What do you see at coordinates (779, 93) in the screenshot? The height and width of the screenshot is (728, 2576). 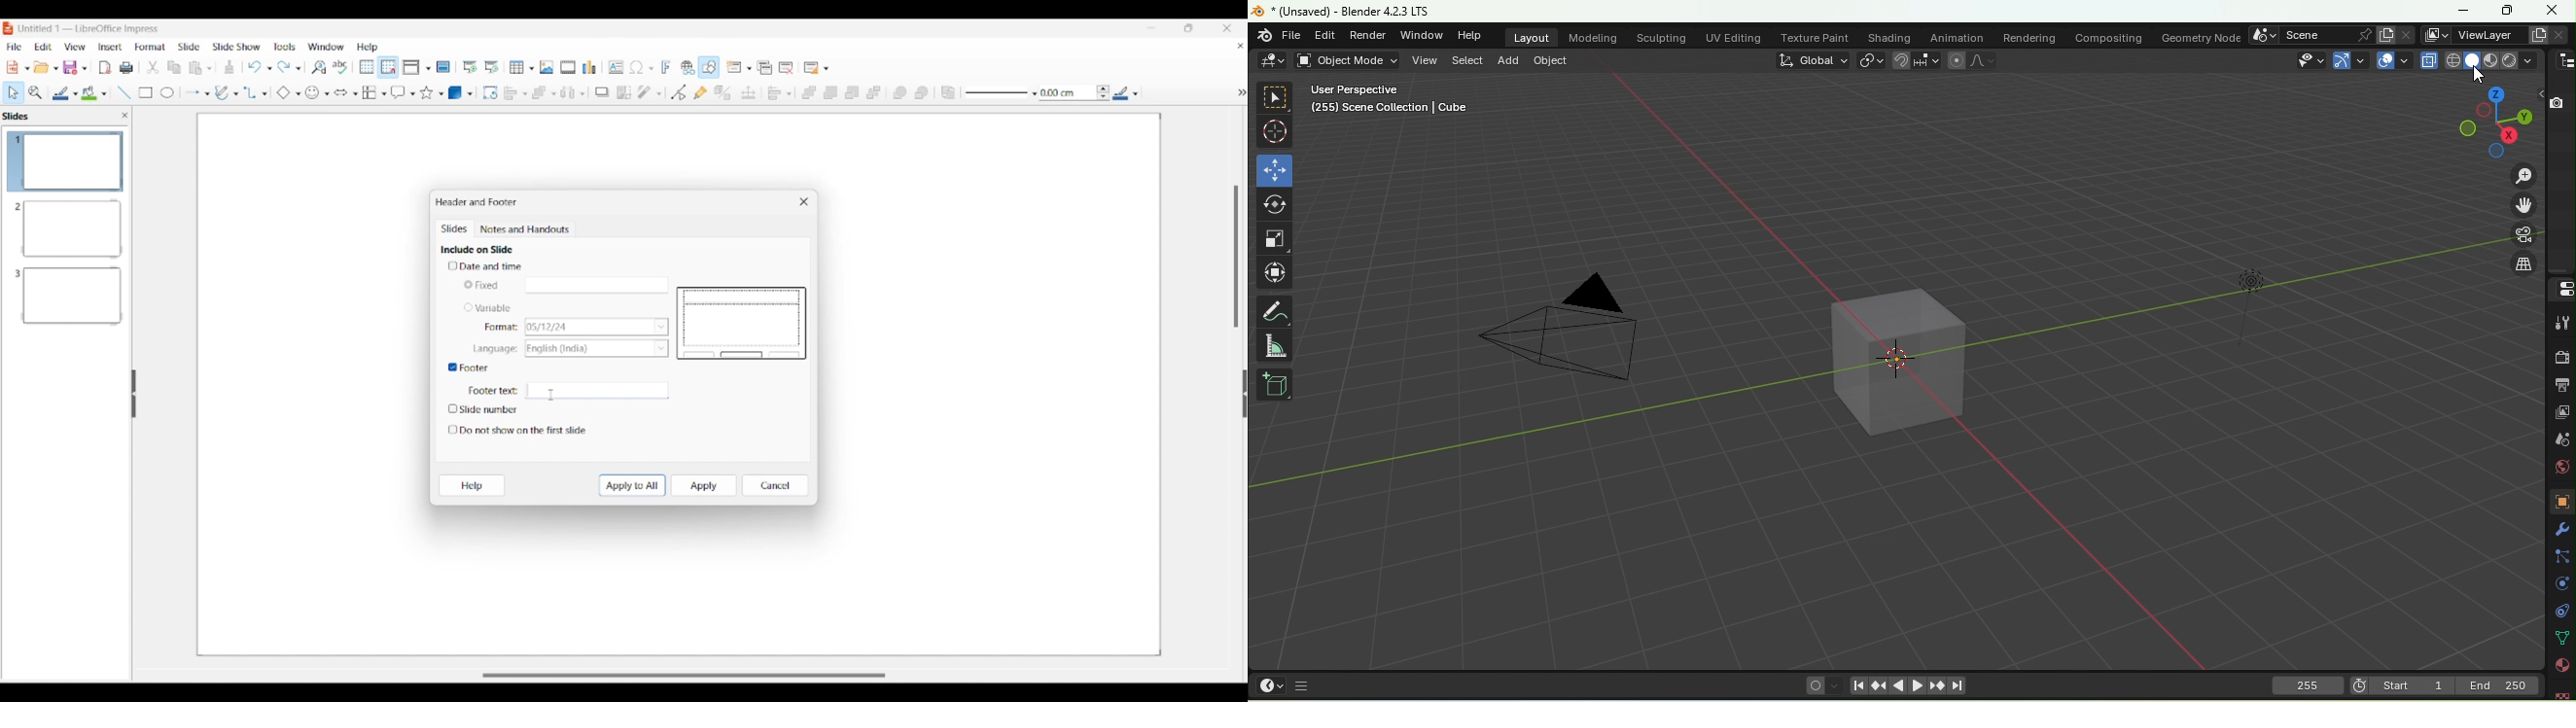 I see `Align objects` at bounding box center [779, 93].